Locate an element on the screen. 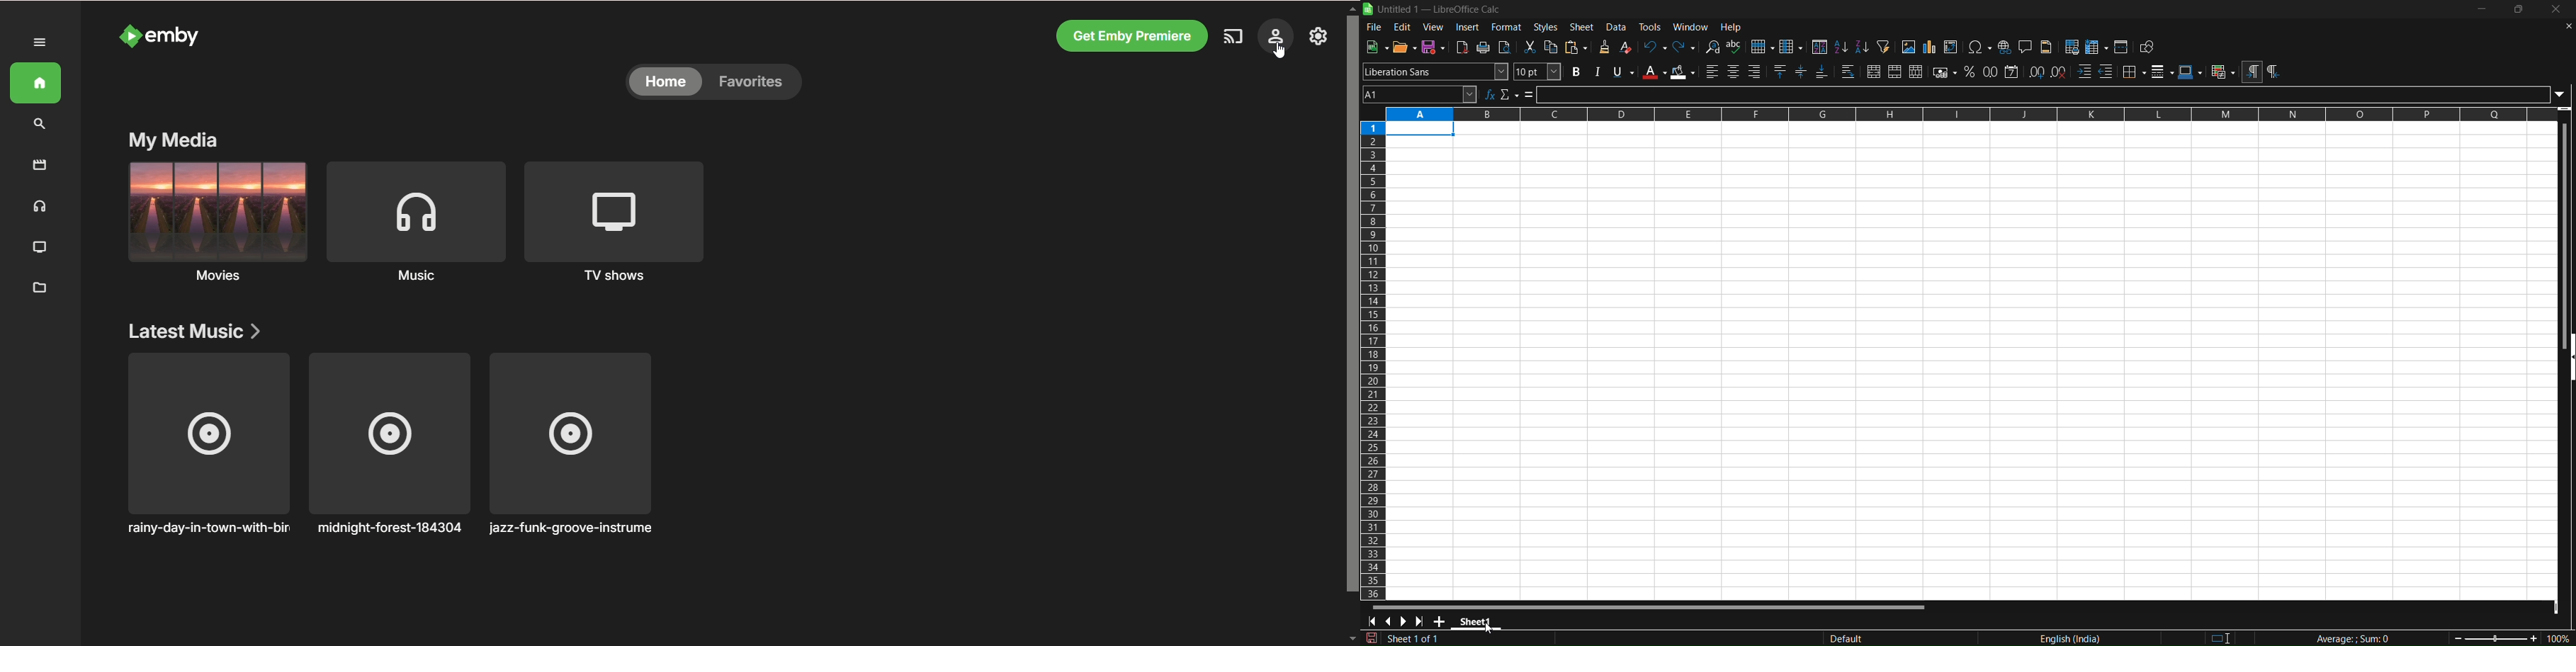  selected cells is located at coordinates (1420, 130).